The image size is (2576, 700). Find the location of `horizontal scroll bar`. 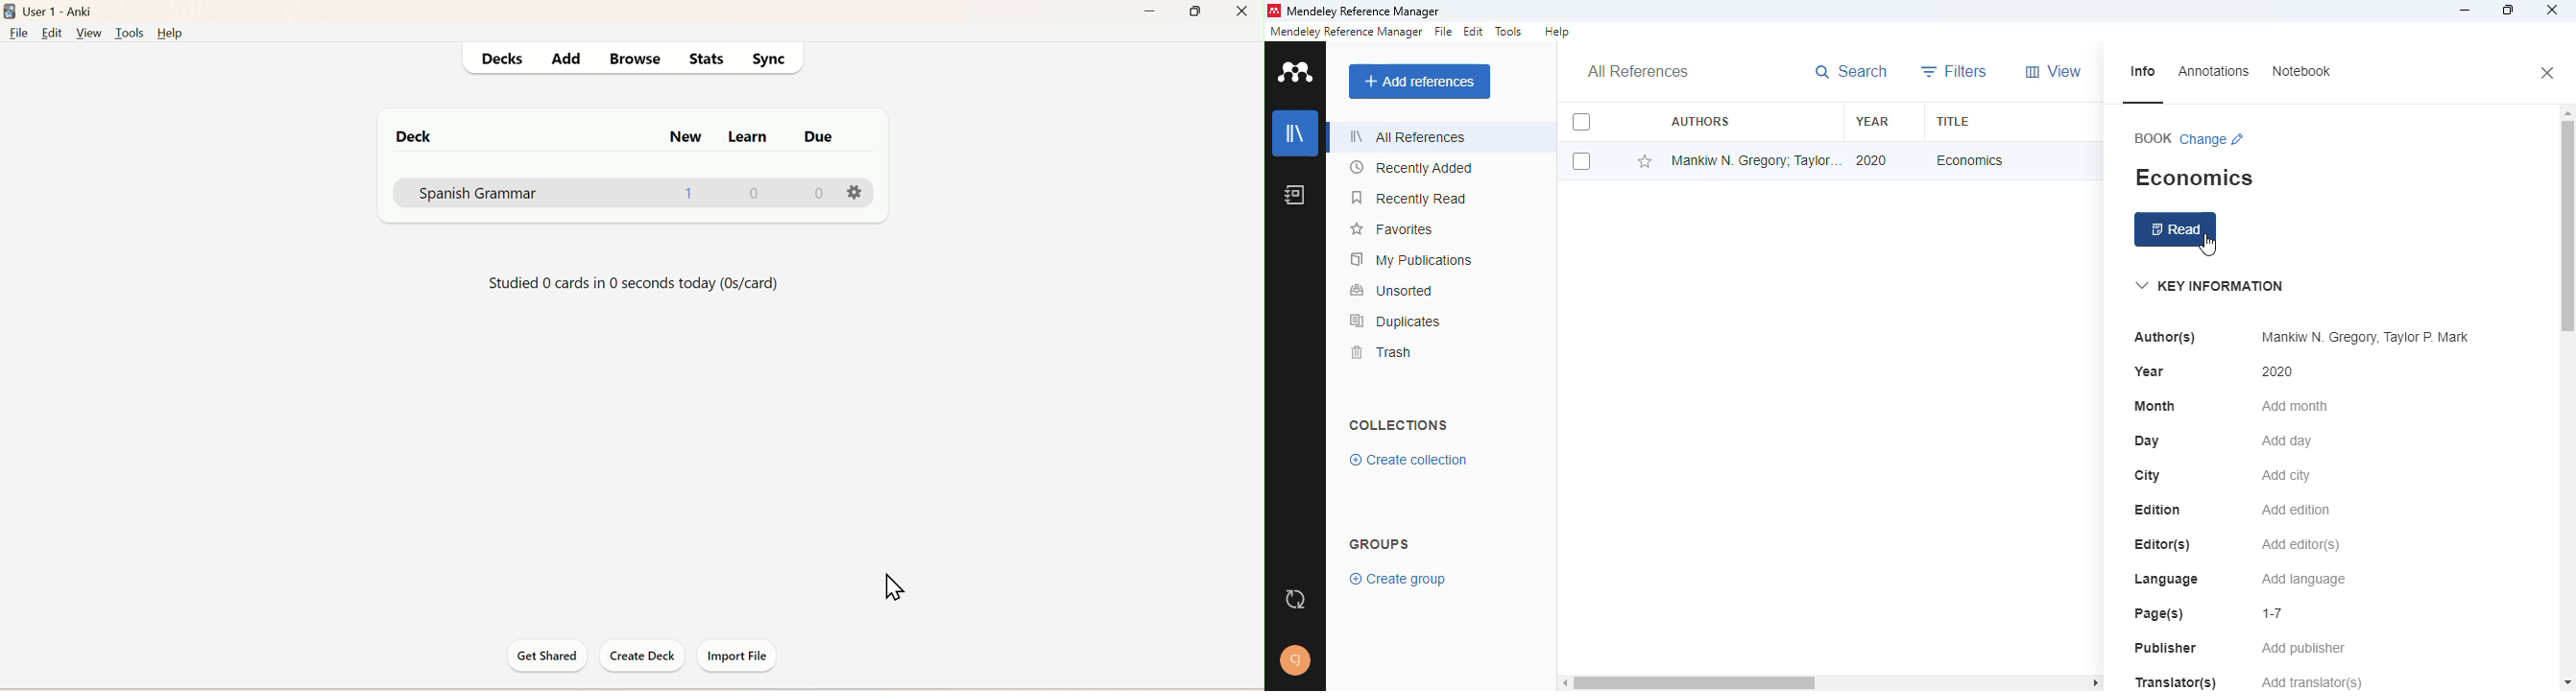

horizontal scroll bar is located at coordinates (1697, 683).